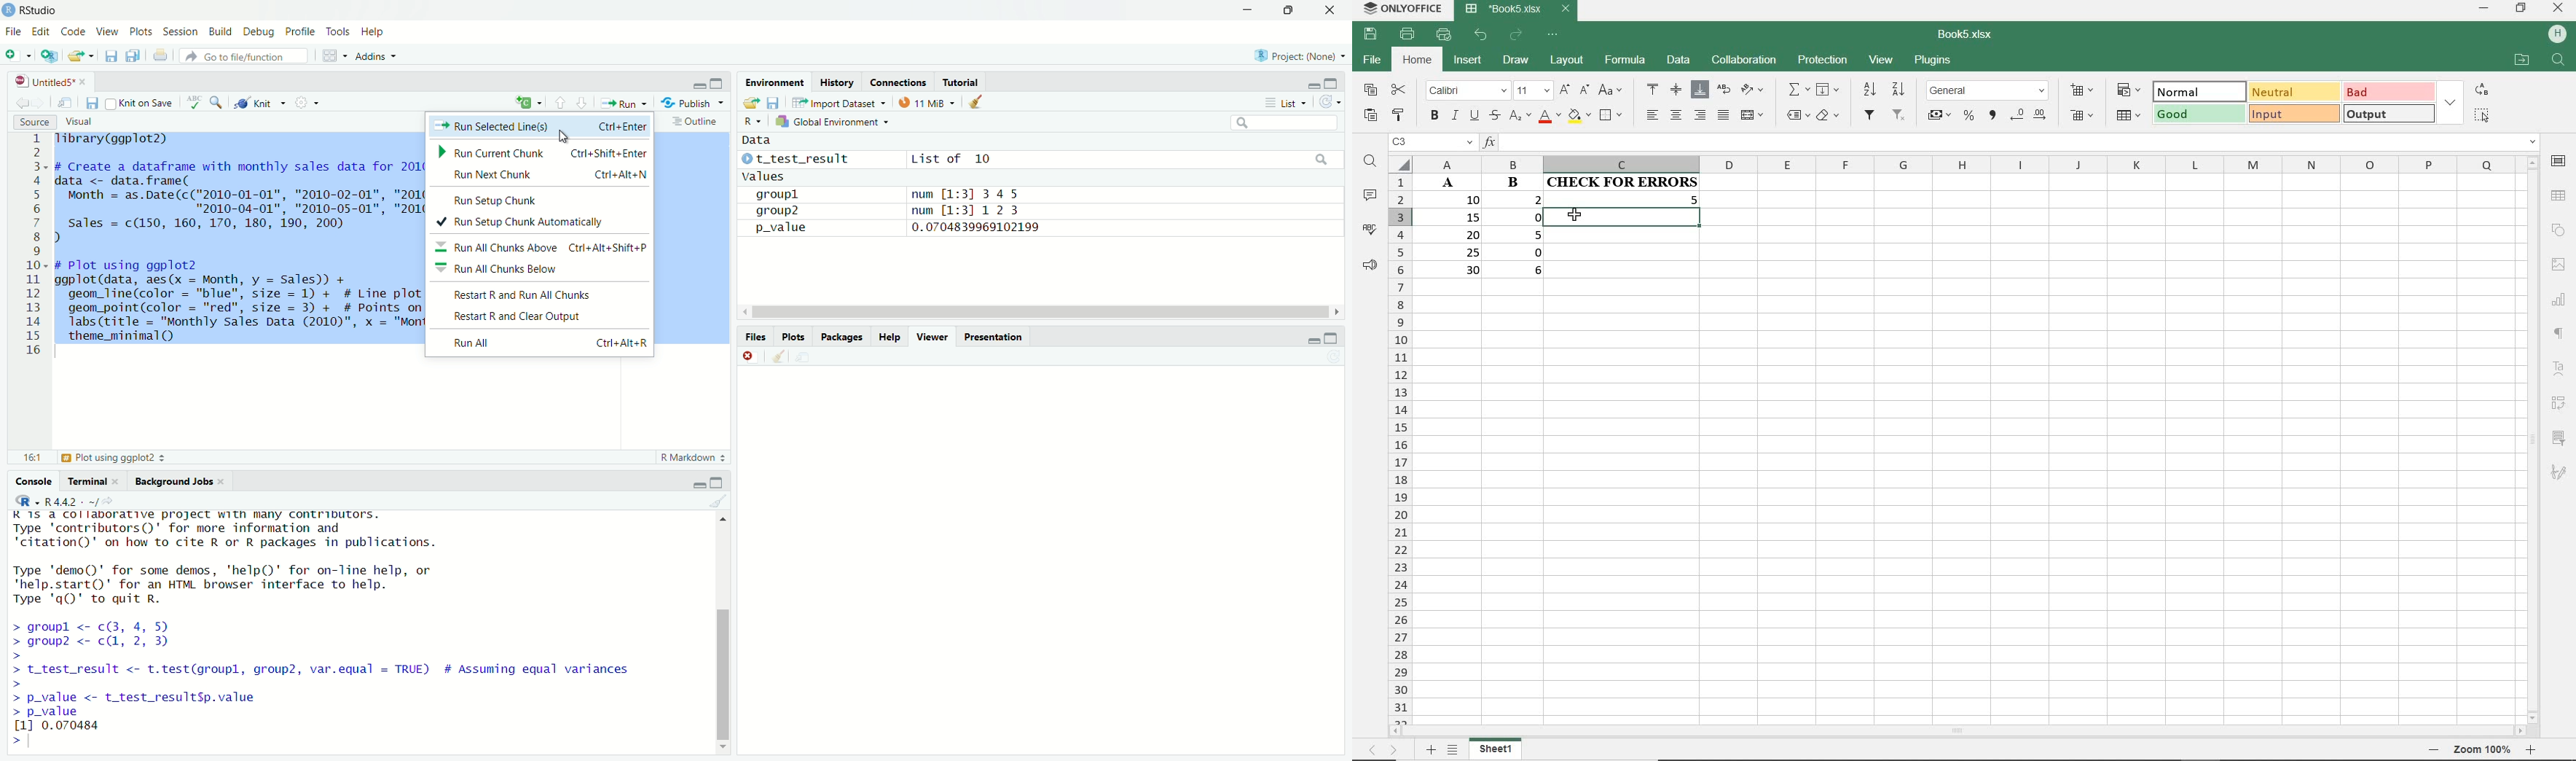 This screenshot has width=2576, height=784. I want to click on Debug, so click(257, 30).